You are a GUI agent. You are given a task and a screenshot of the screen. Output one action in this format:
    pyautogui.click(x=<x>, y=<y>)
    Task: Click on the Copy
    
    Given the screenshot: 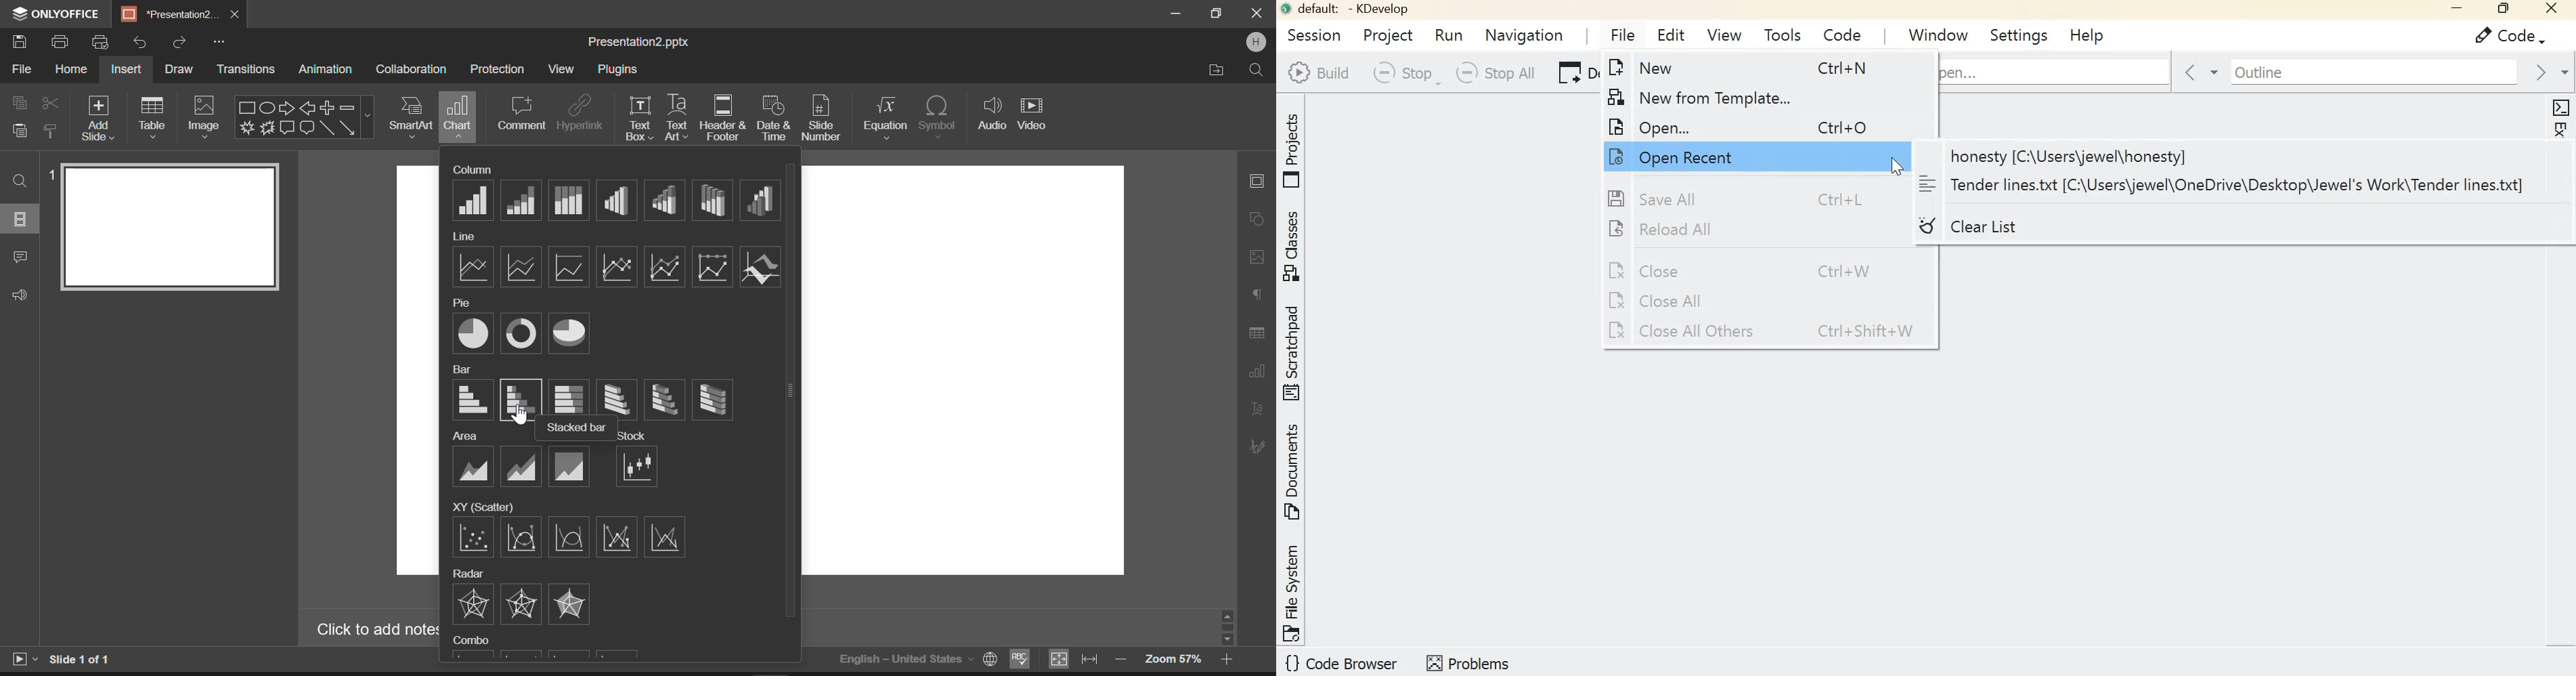 What is the action you would take?
    pyautogui.click(x=21, y=101)
    